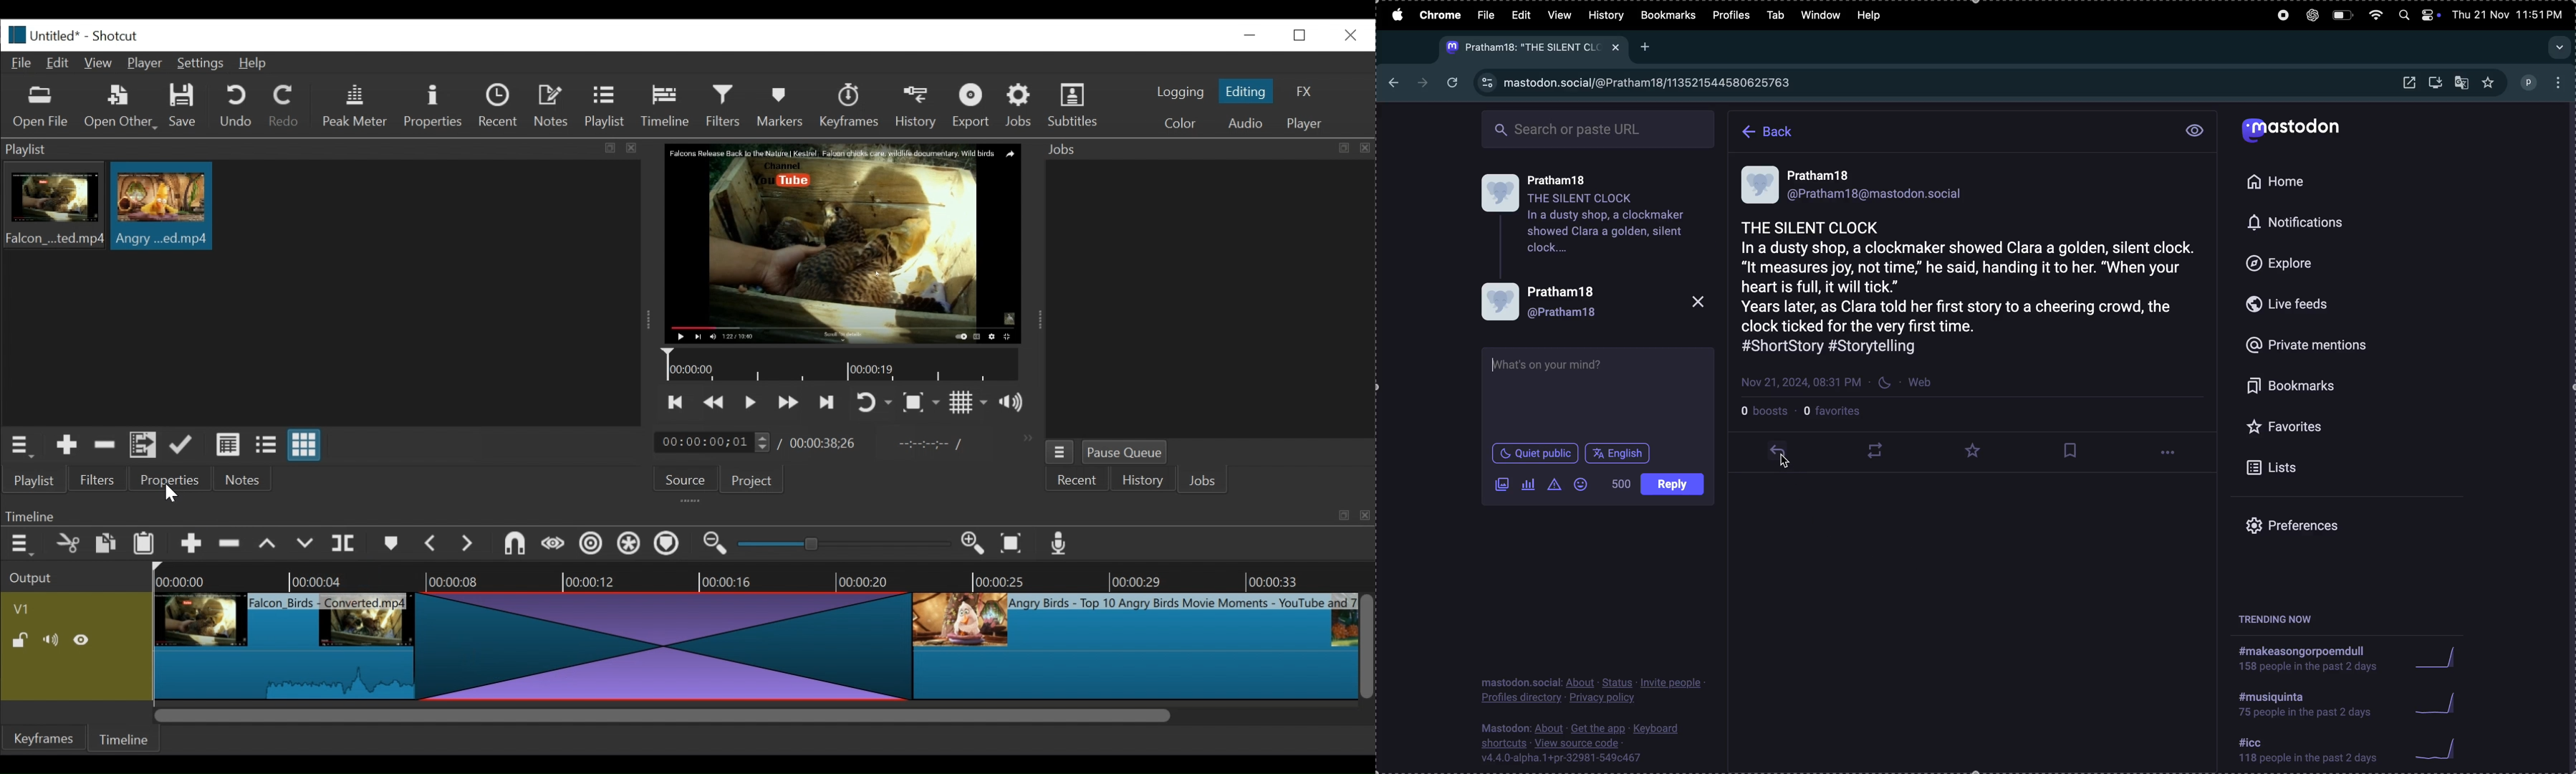  I want to click on Video track, so click(77, 608).